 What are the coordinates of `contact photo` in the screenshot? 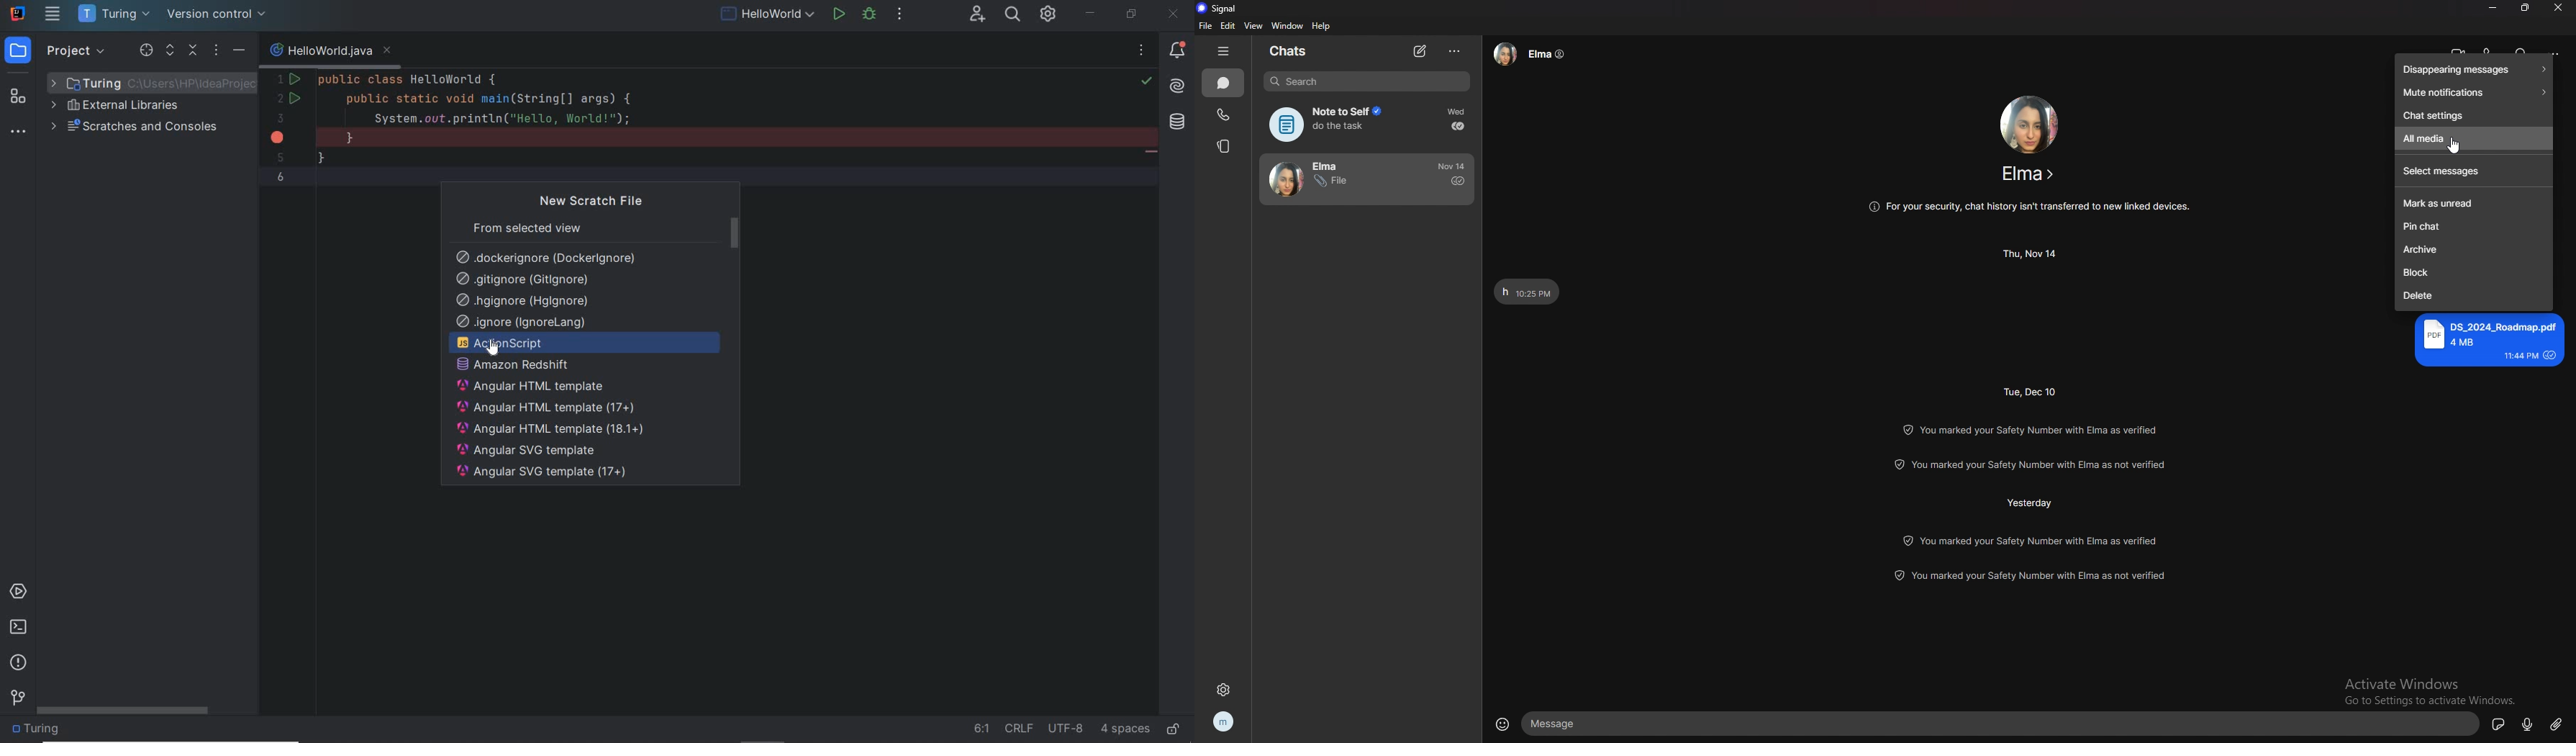 It's located at (2029, 122).